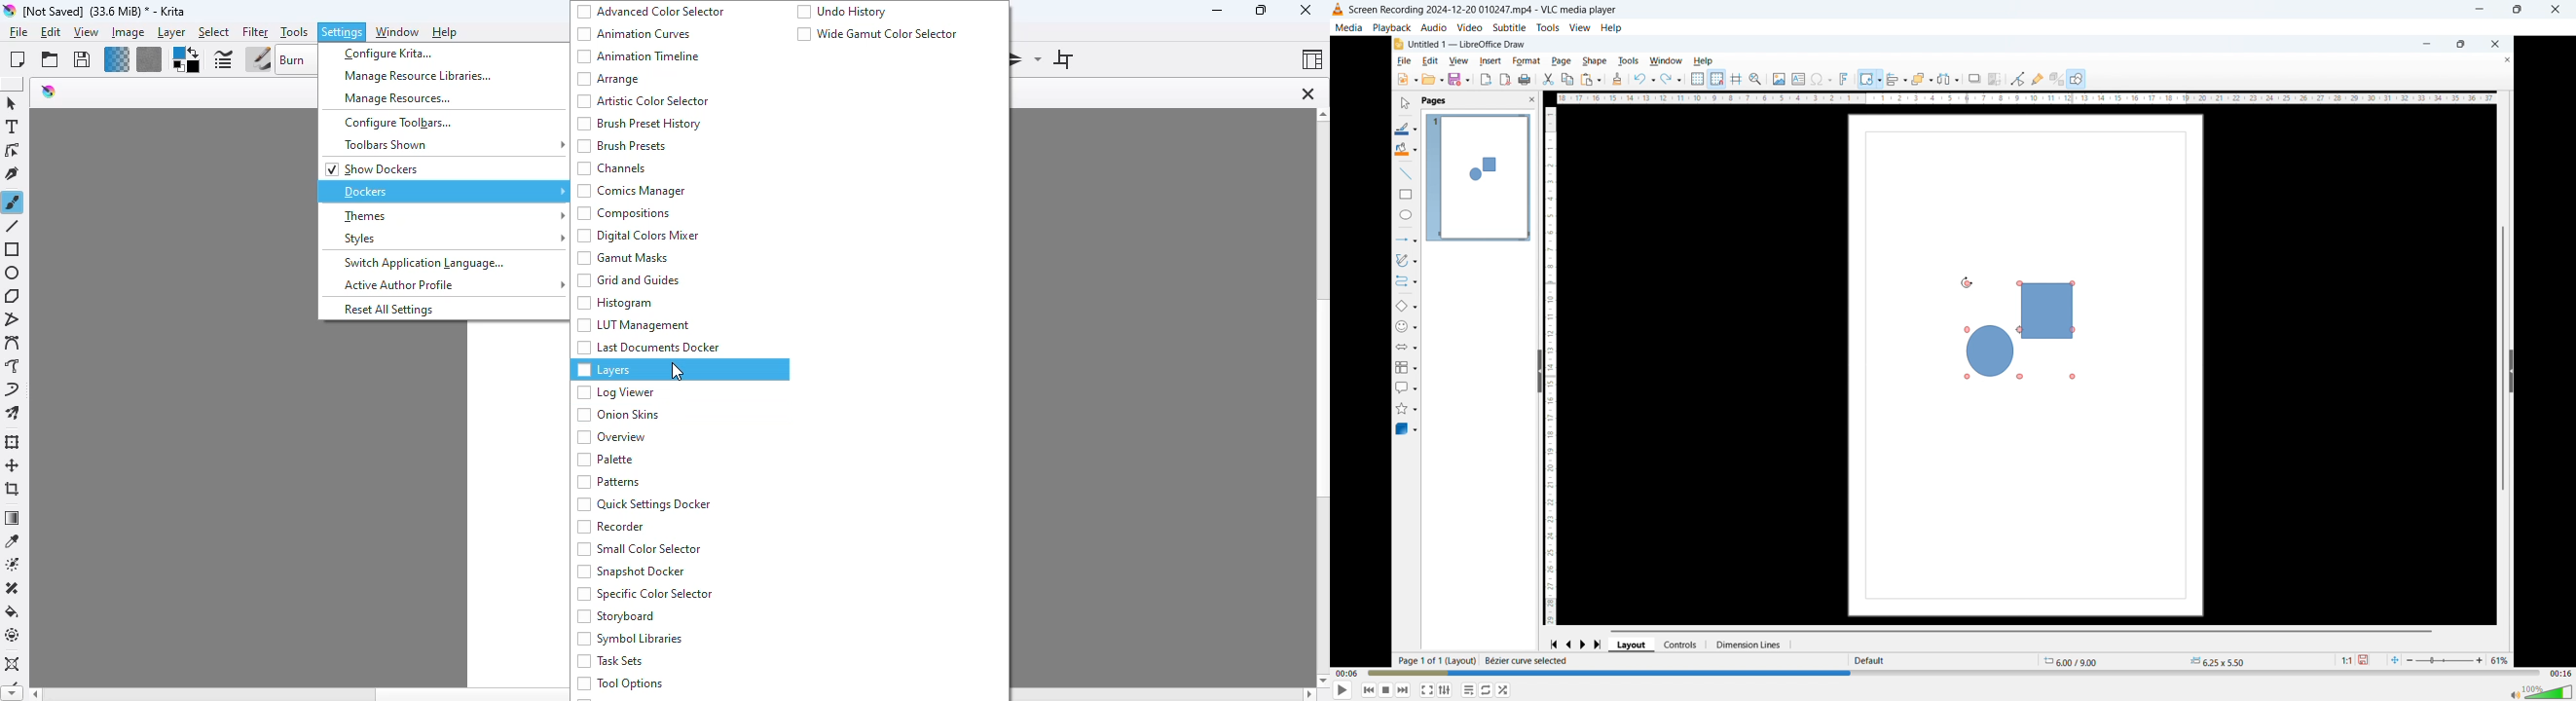  I want to click on tools, so click(293, 32).